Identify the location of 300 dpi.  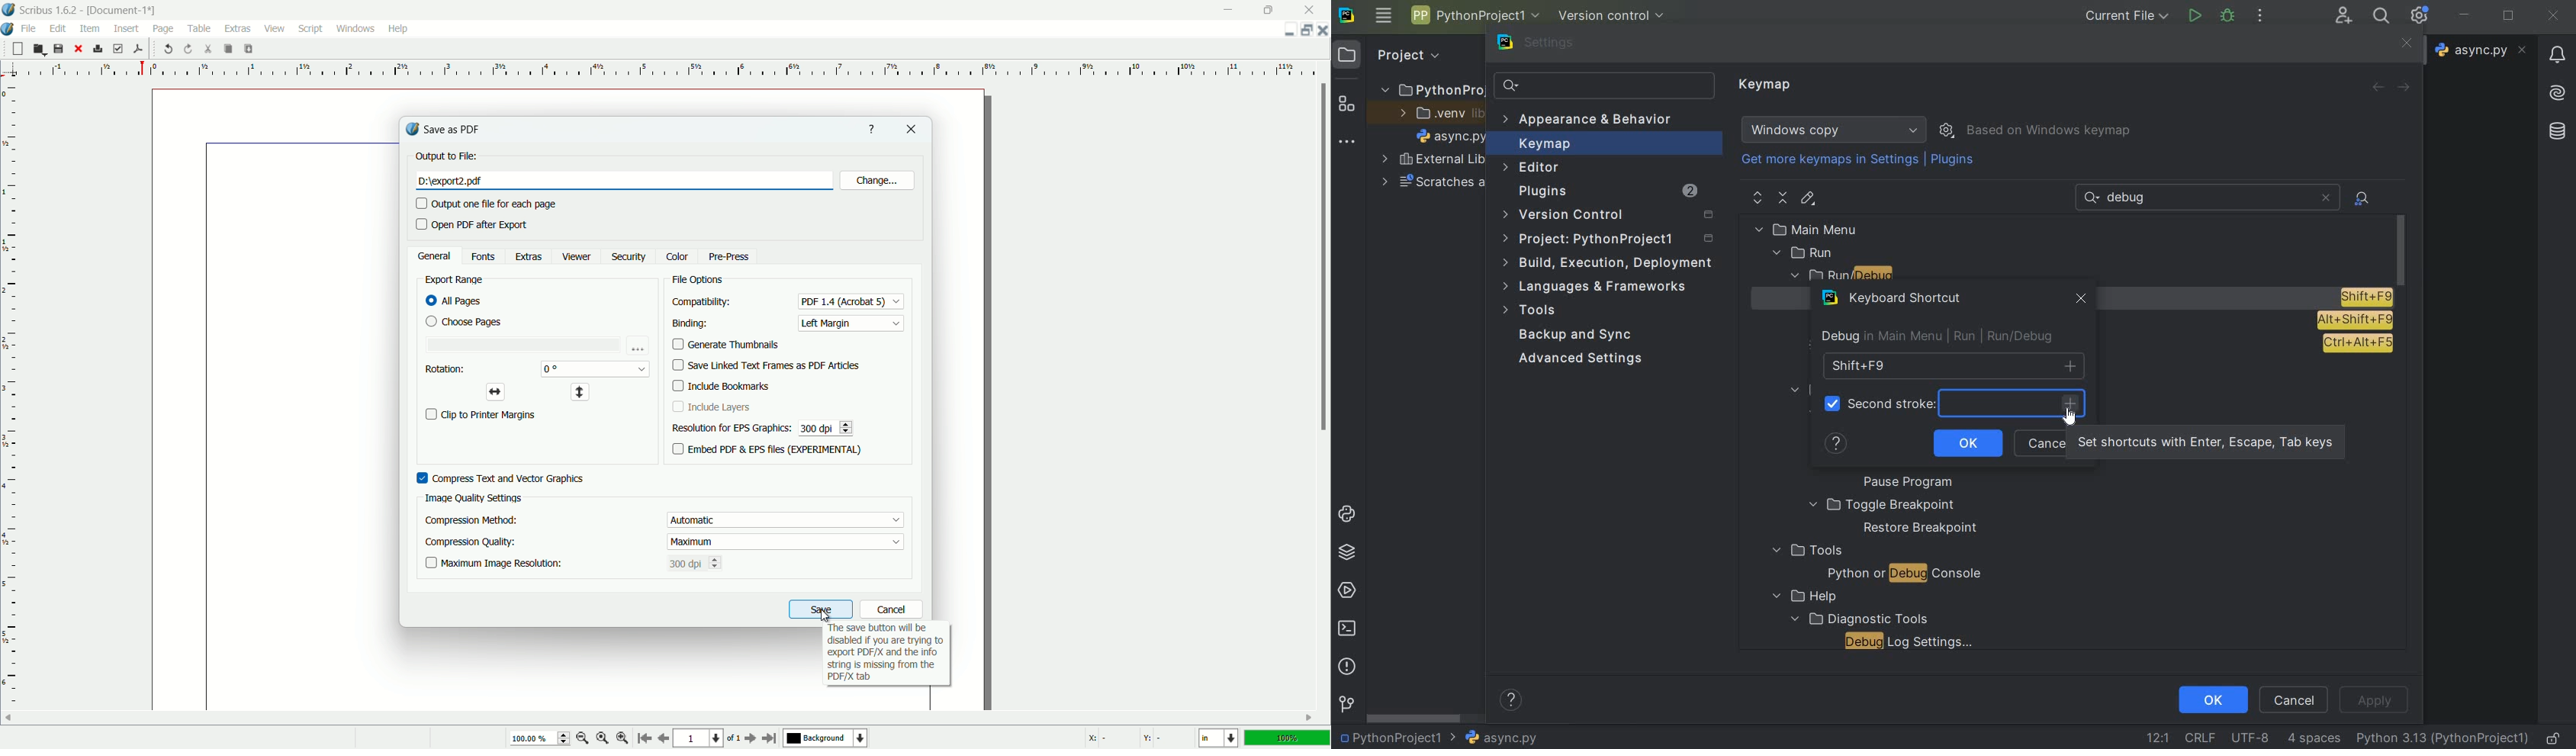
(818, 429).